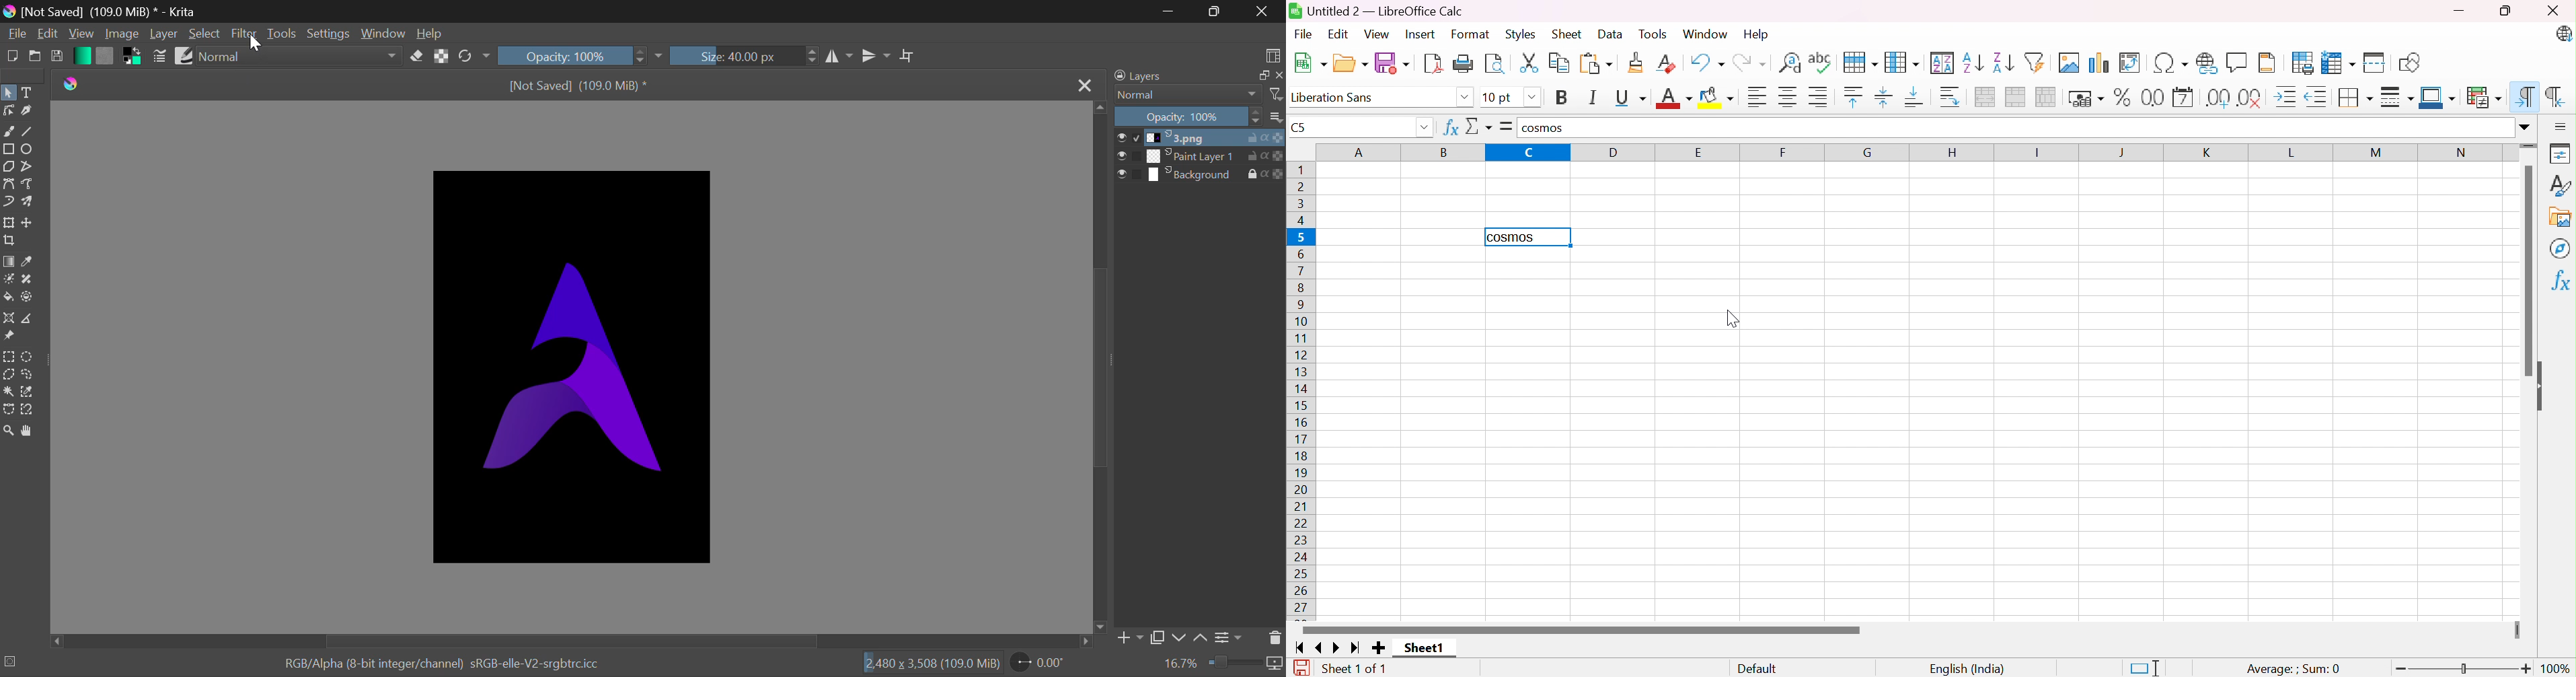  I want to click on Undo, so click(1708, 62).